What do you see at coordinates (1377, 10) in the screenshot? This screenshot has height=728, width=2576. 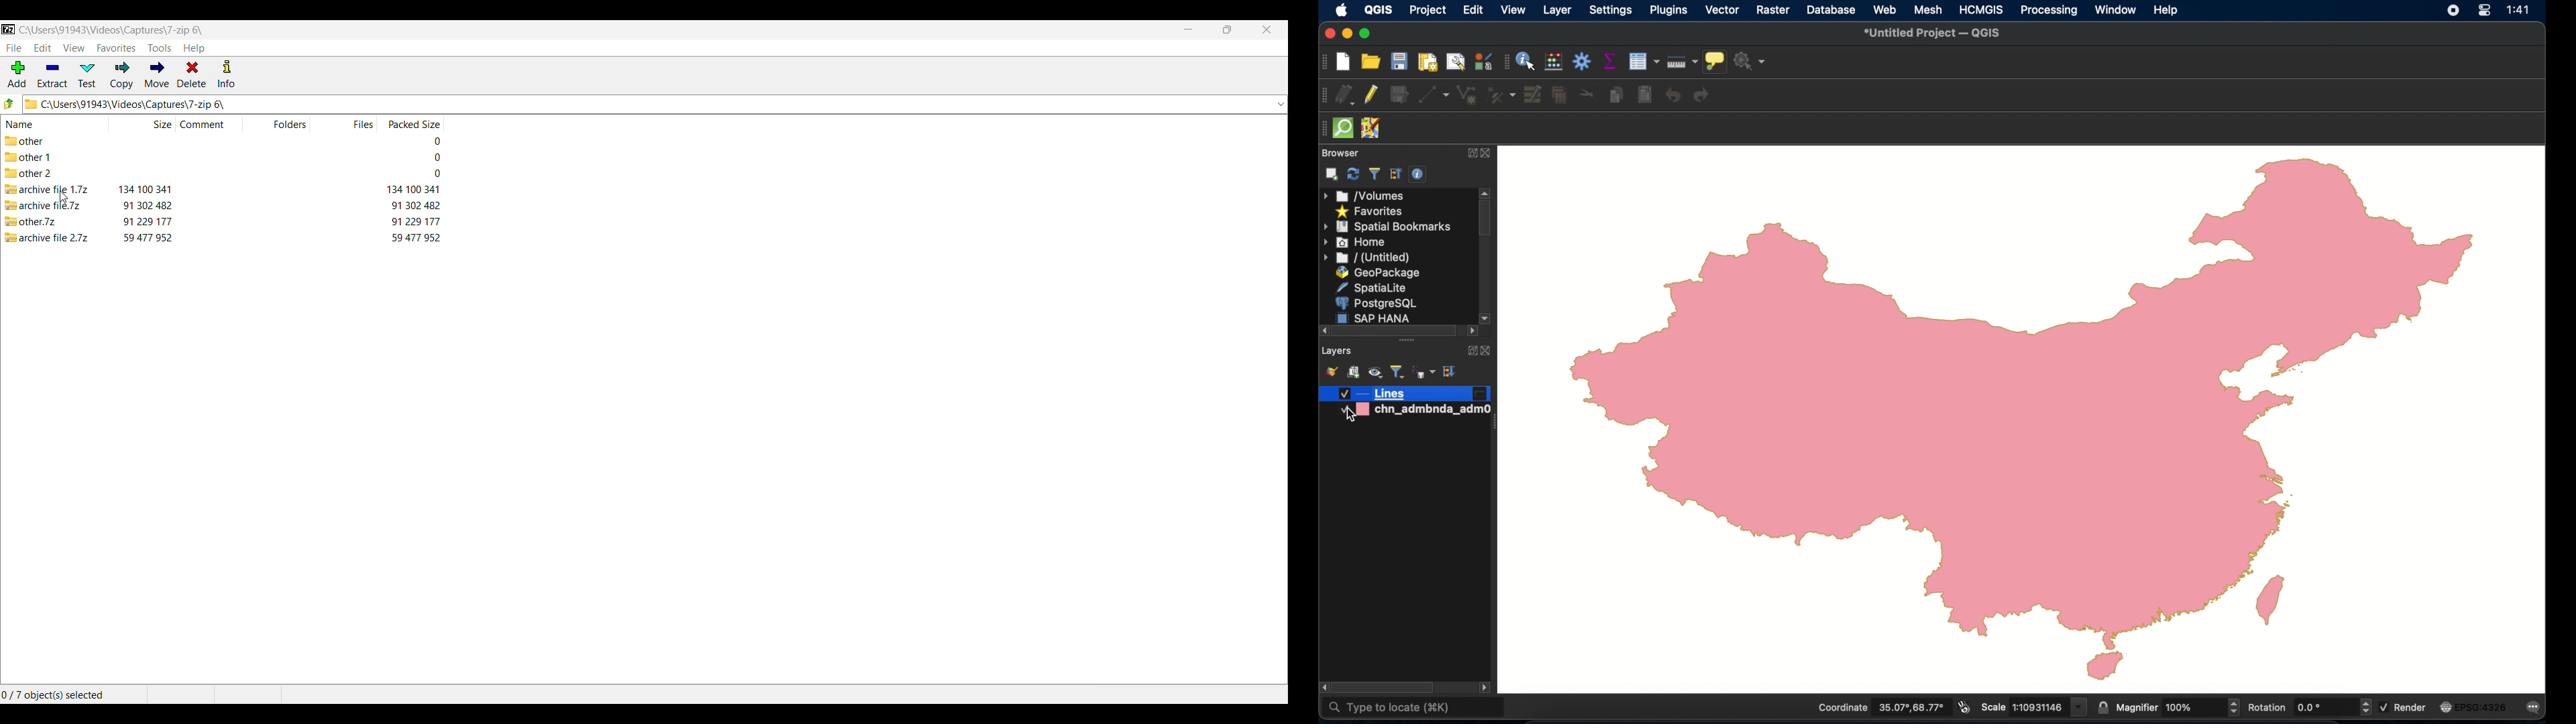 I see `QGIS` at bounding box center [1377, 10].